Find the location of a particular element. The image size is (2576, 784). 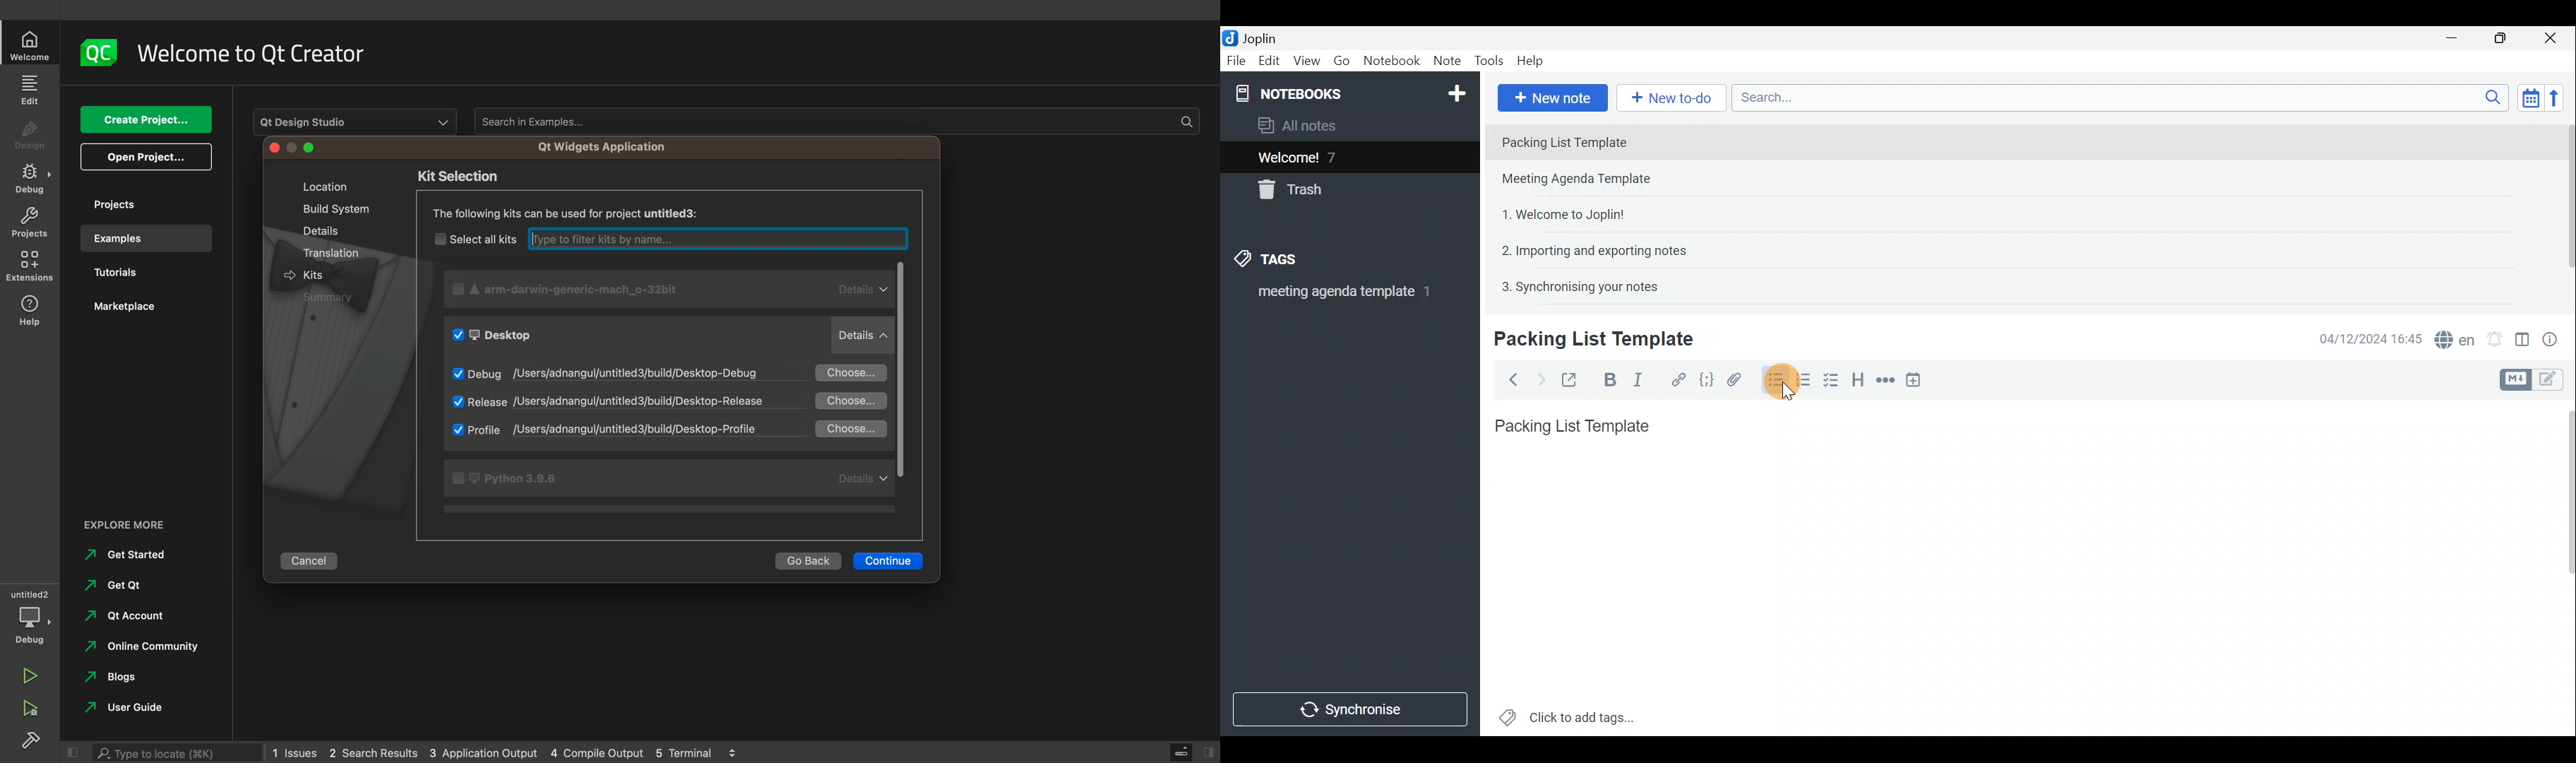

check button is located at coordinates (458, 291).